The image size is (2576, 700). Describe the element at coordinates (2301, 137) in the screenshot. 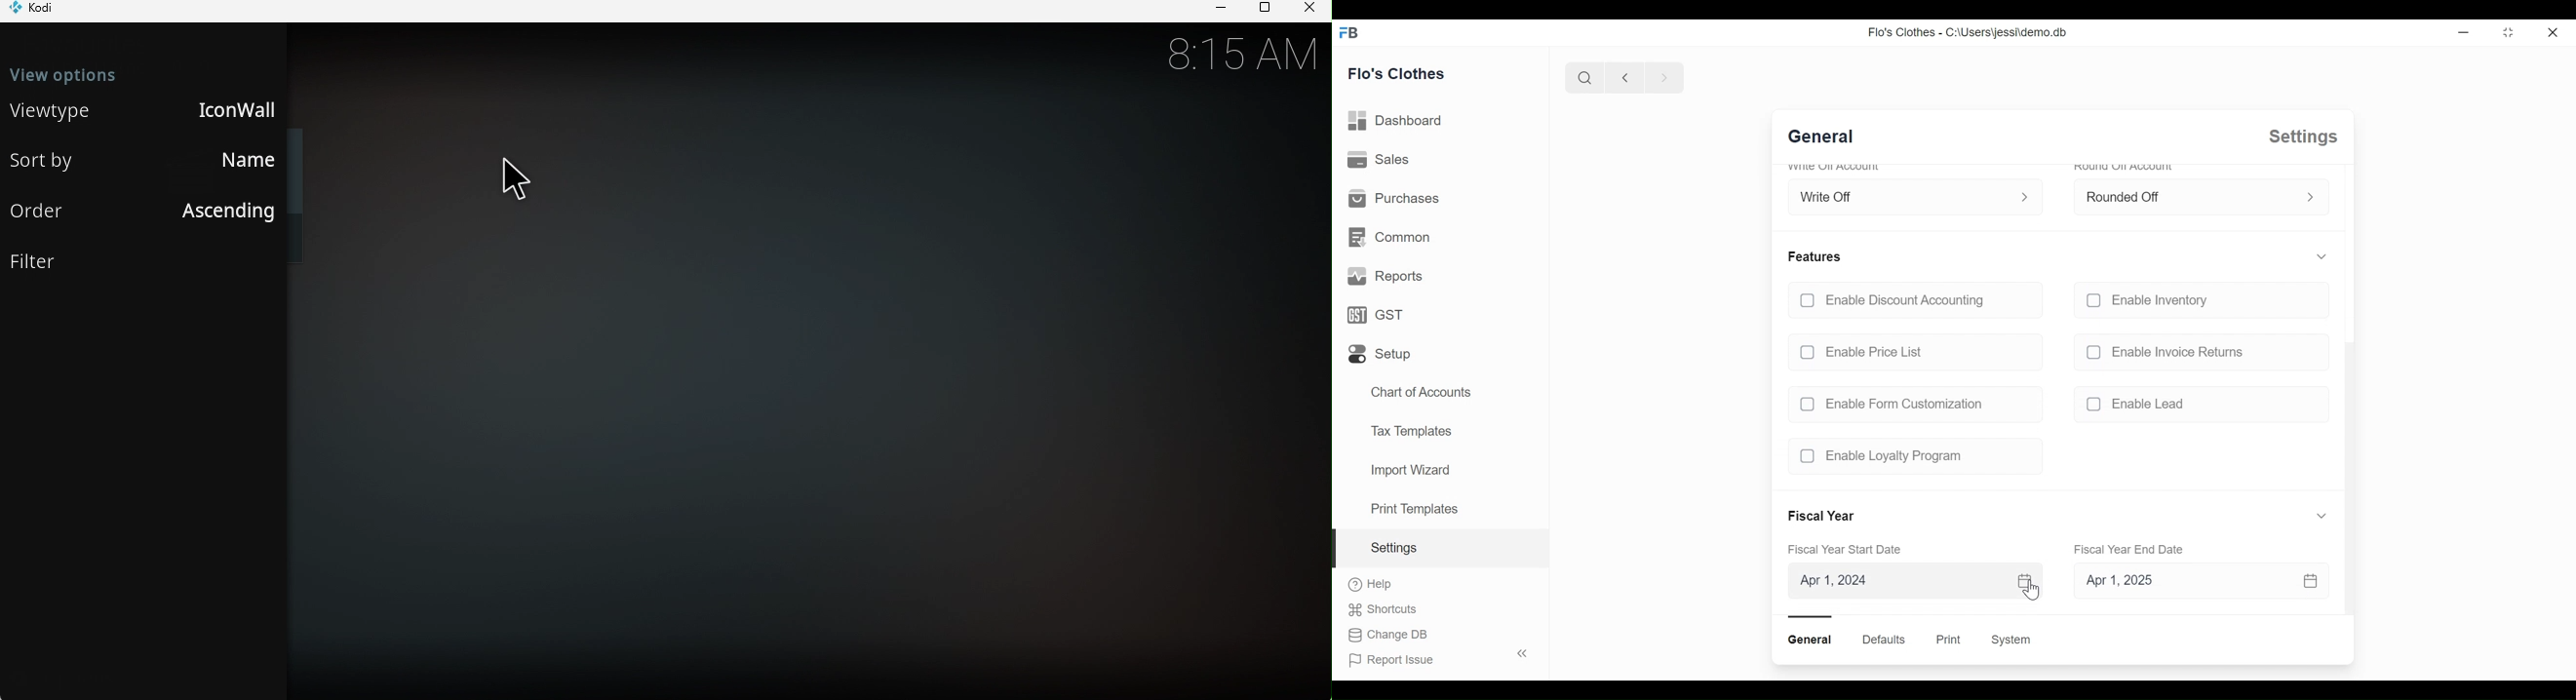

I see `Settings` at that location.